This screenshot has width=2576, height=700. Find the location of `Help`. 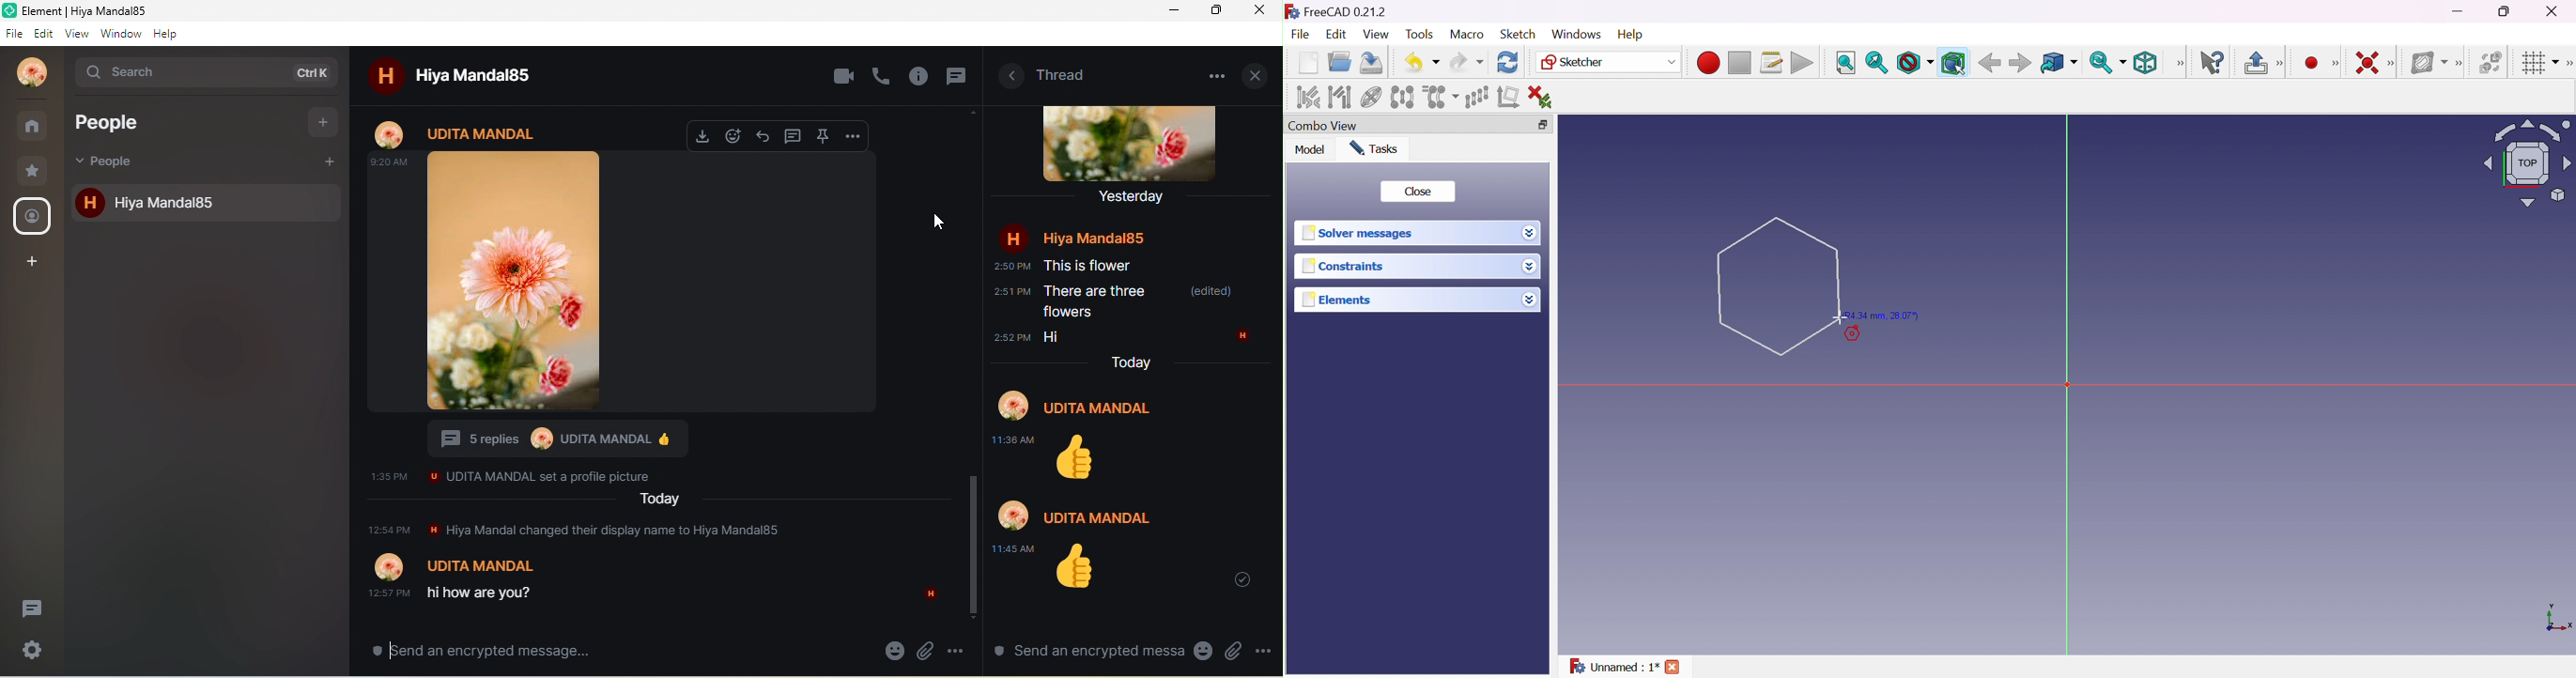

Help is located at coordinates (1633, 35).